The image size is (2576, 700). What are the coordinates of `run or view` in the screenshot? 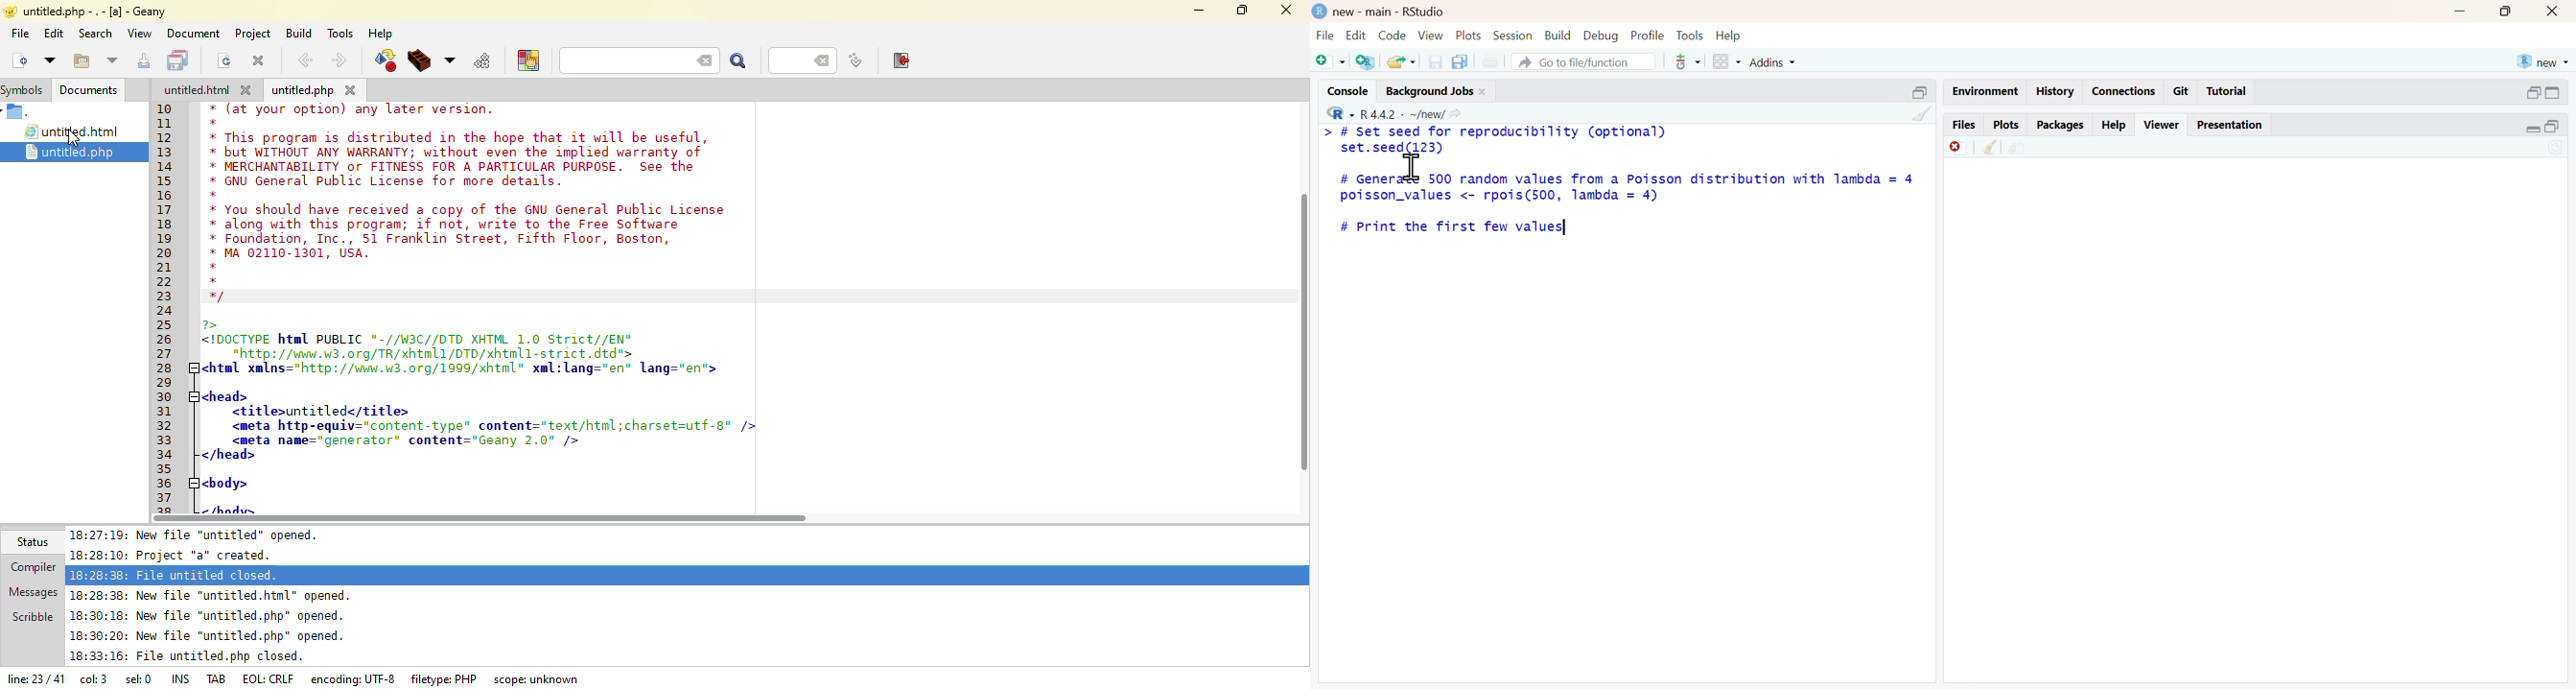 It's located at (482, 60).